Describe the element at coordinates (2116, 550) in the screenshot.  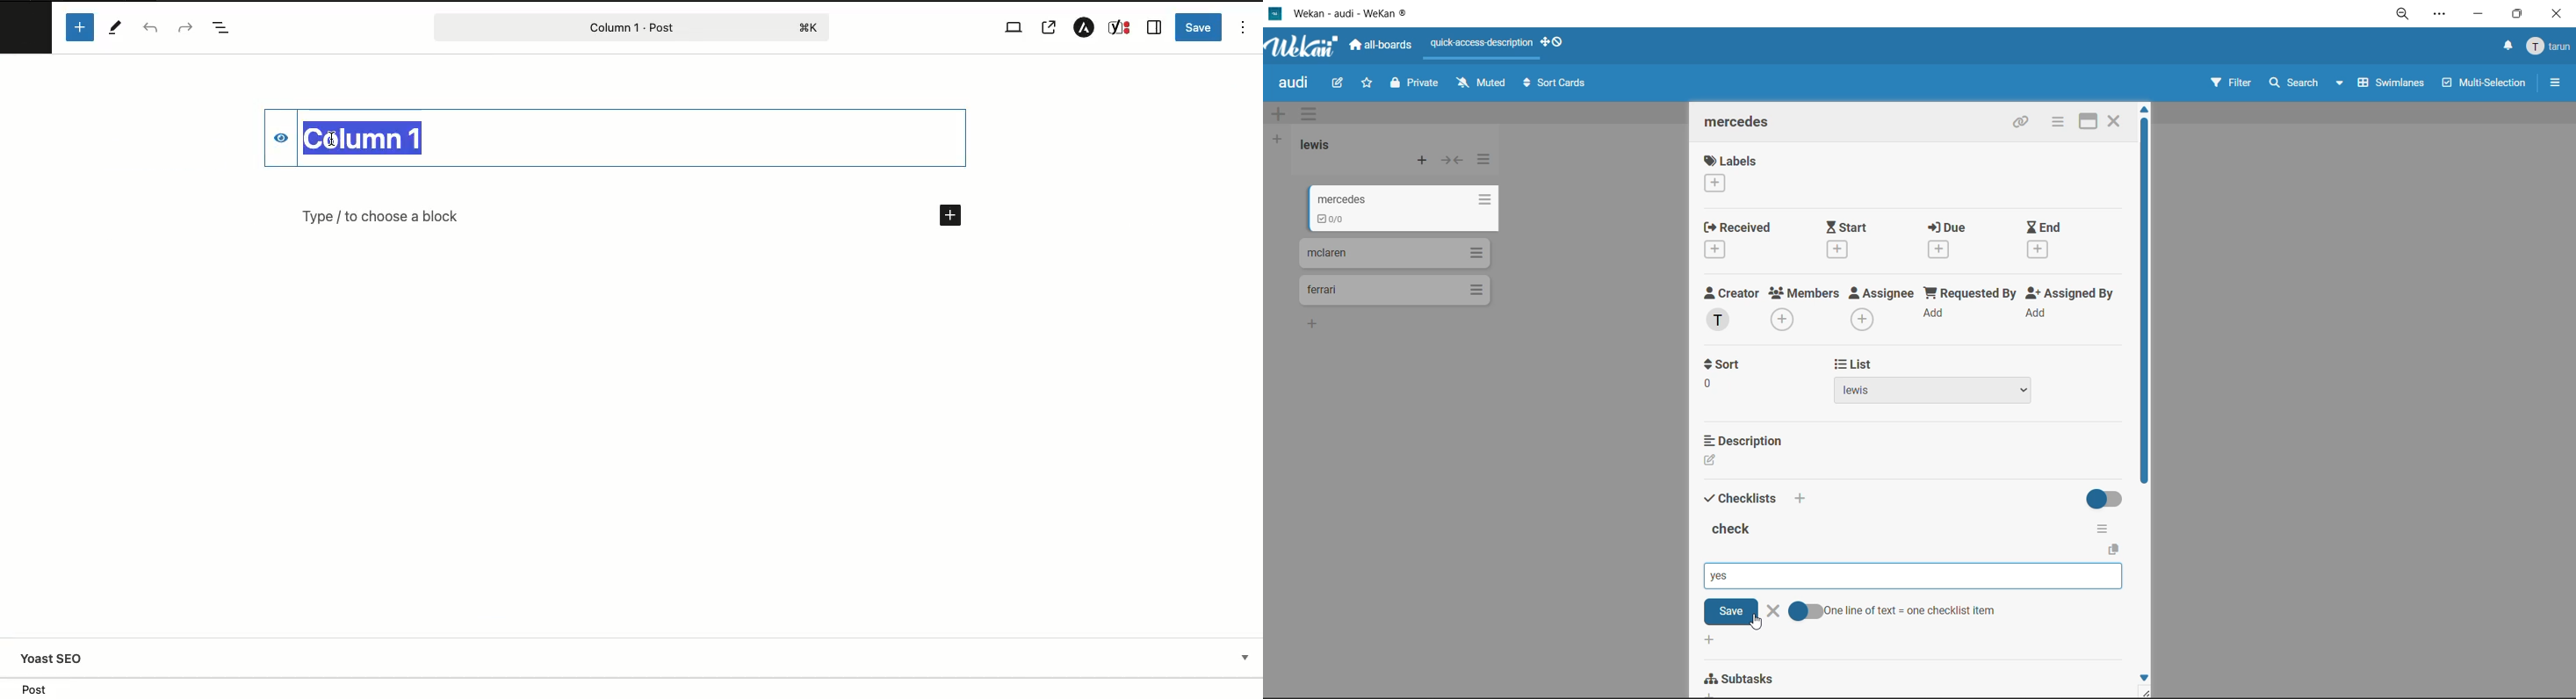
I see `copy` at that location.